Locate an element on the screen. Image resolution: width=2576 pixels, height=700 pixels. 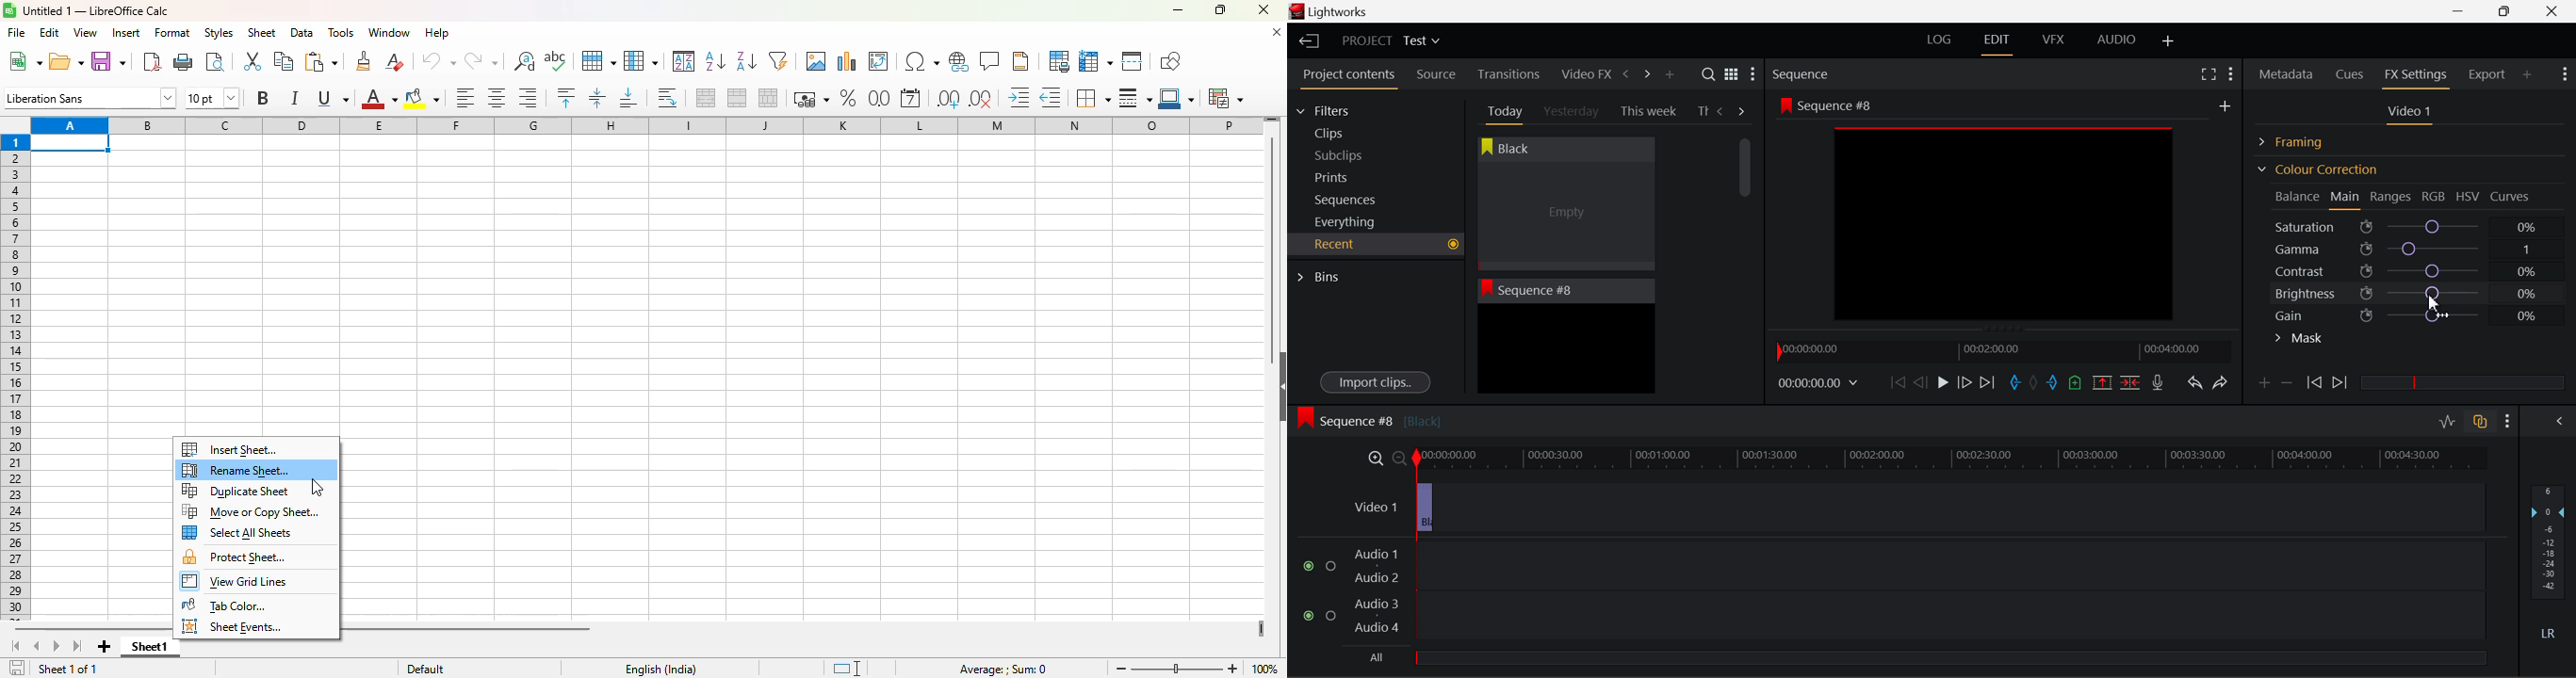
merge and center or unmerge cells depending on the current toggle state is located at coordinates (707, 98).